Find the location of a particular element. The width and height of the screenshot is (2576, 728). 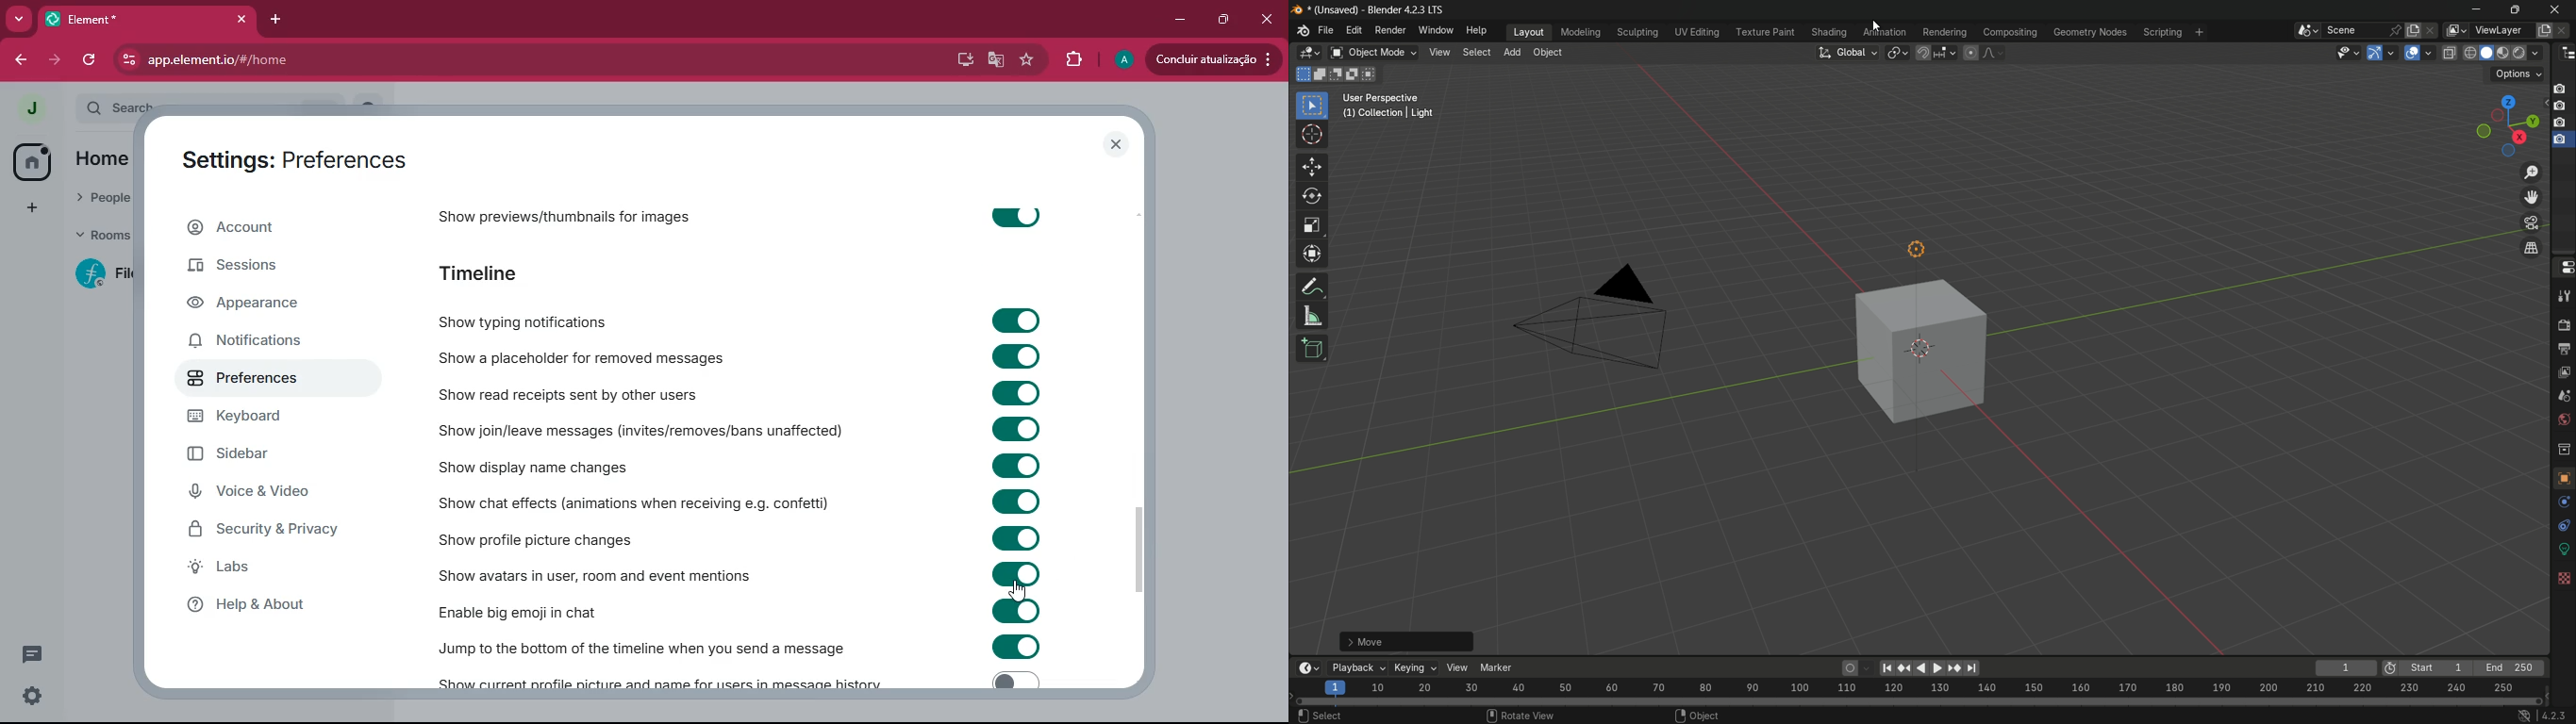

app.element.io/#/home is located at coordinates (306, 59).